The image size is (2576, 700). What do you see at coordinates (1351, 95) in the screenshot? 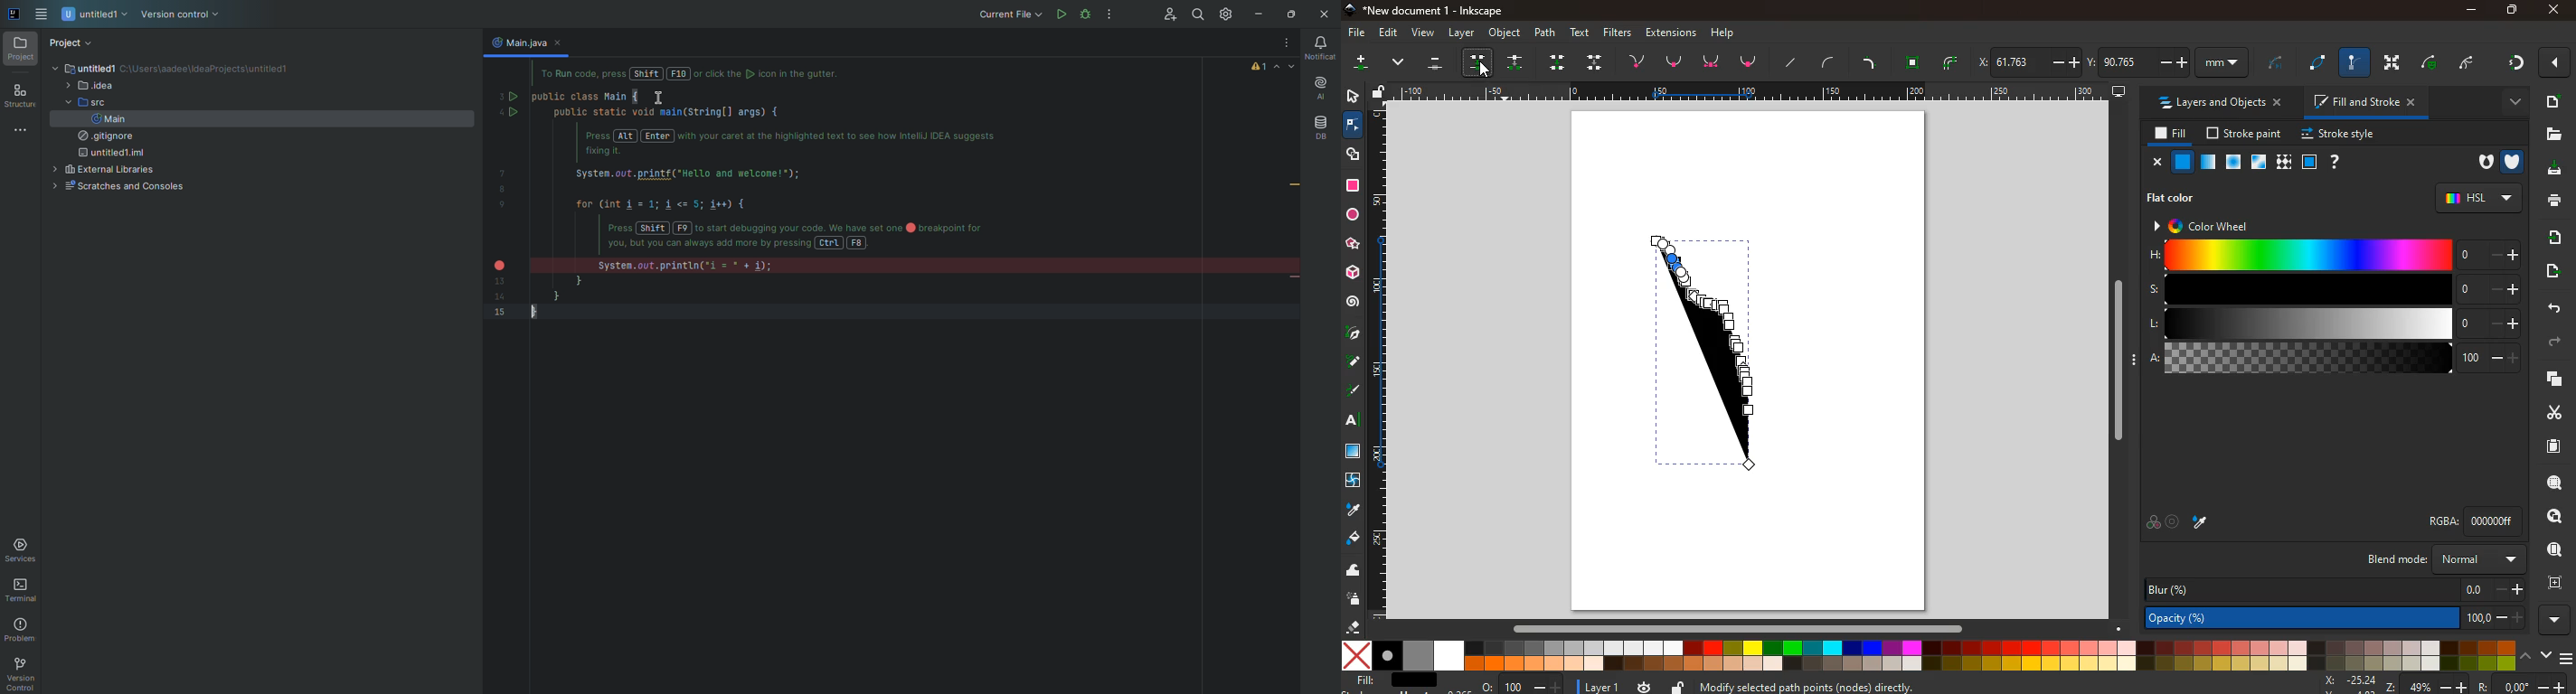
I see `select` at bounding box center [1351, 95].